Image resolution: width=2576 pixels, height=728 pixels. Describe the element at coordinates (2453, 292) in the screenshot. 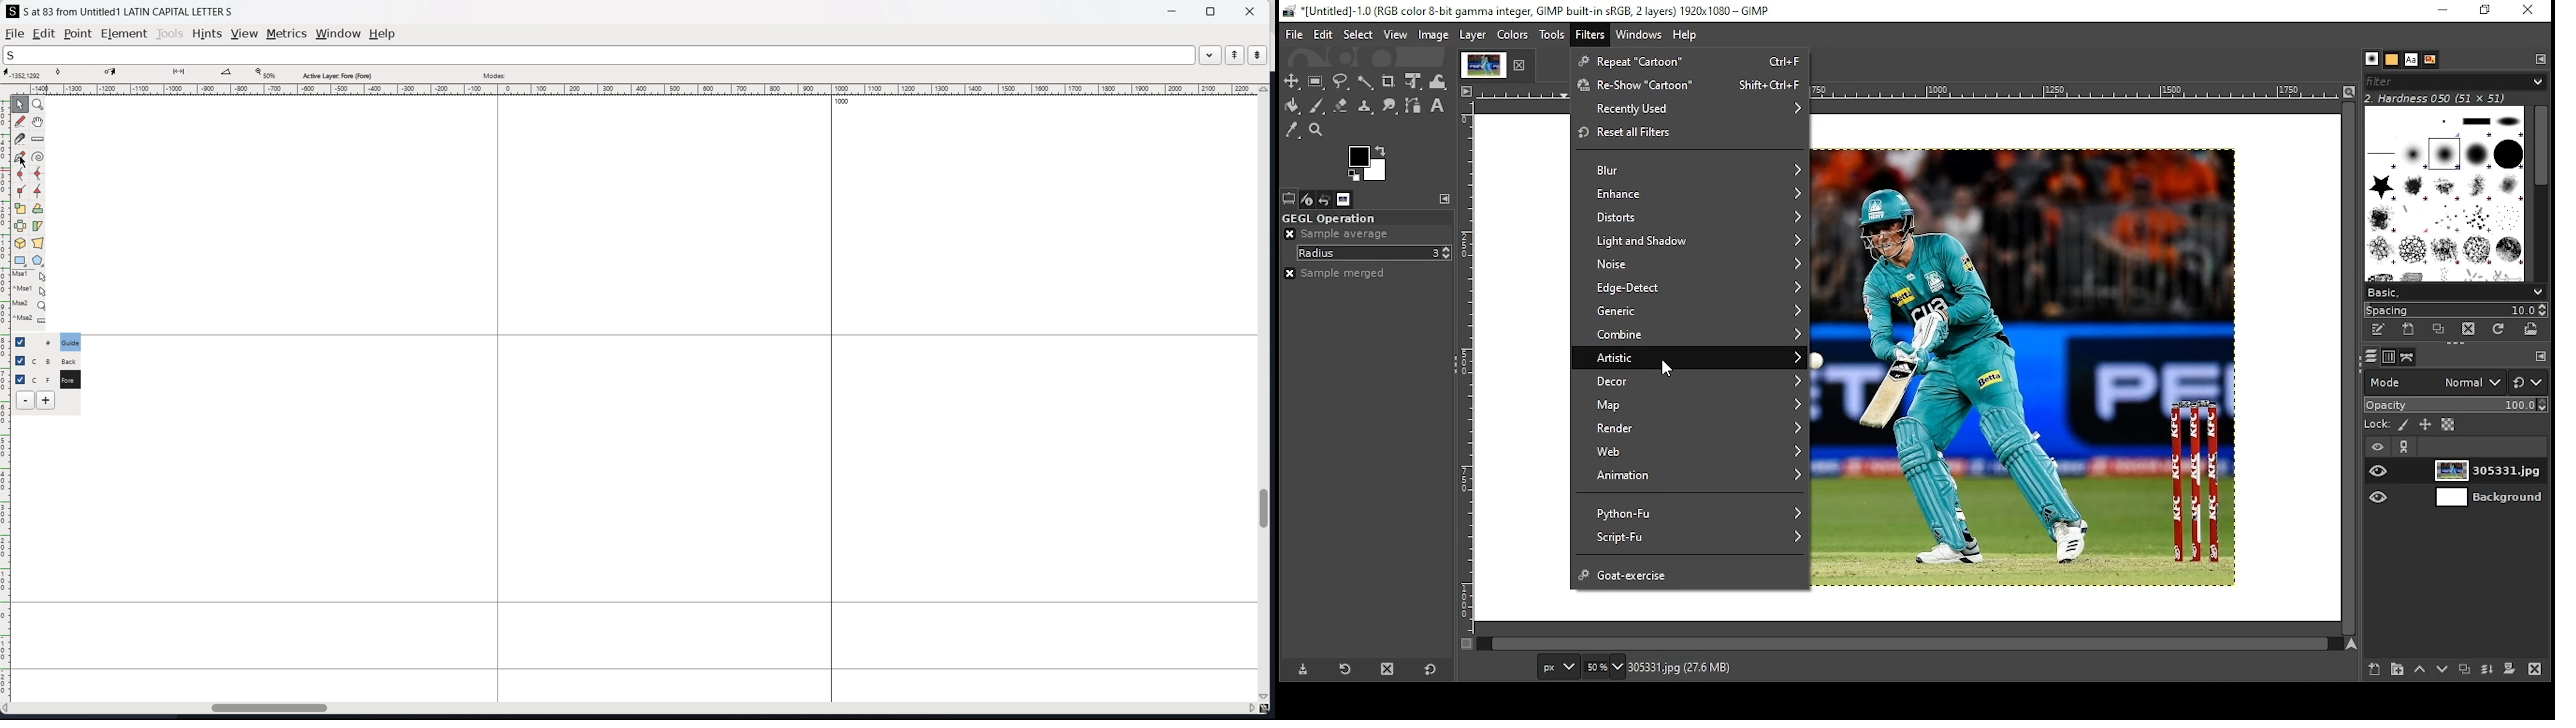

I see `select brush collection` at that location.